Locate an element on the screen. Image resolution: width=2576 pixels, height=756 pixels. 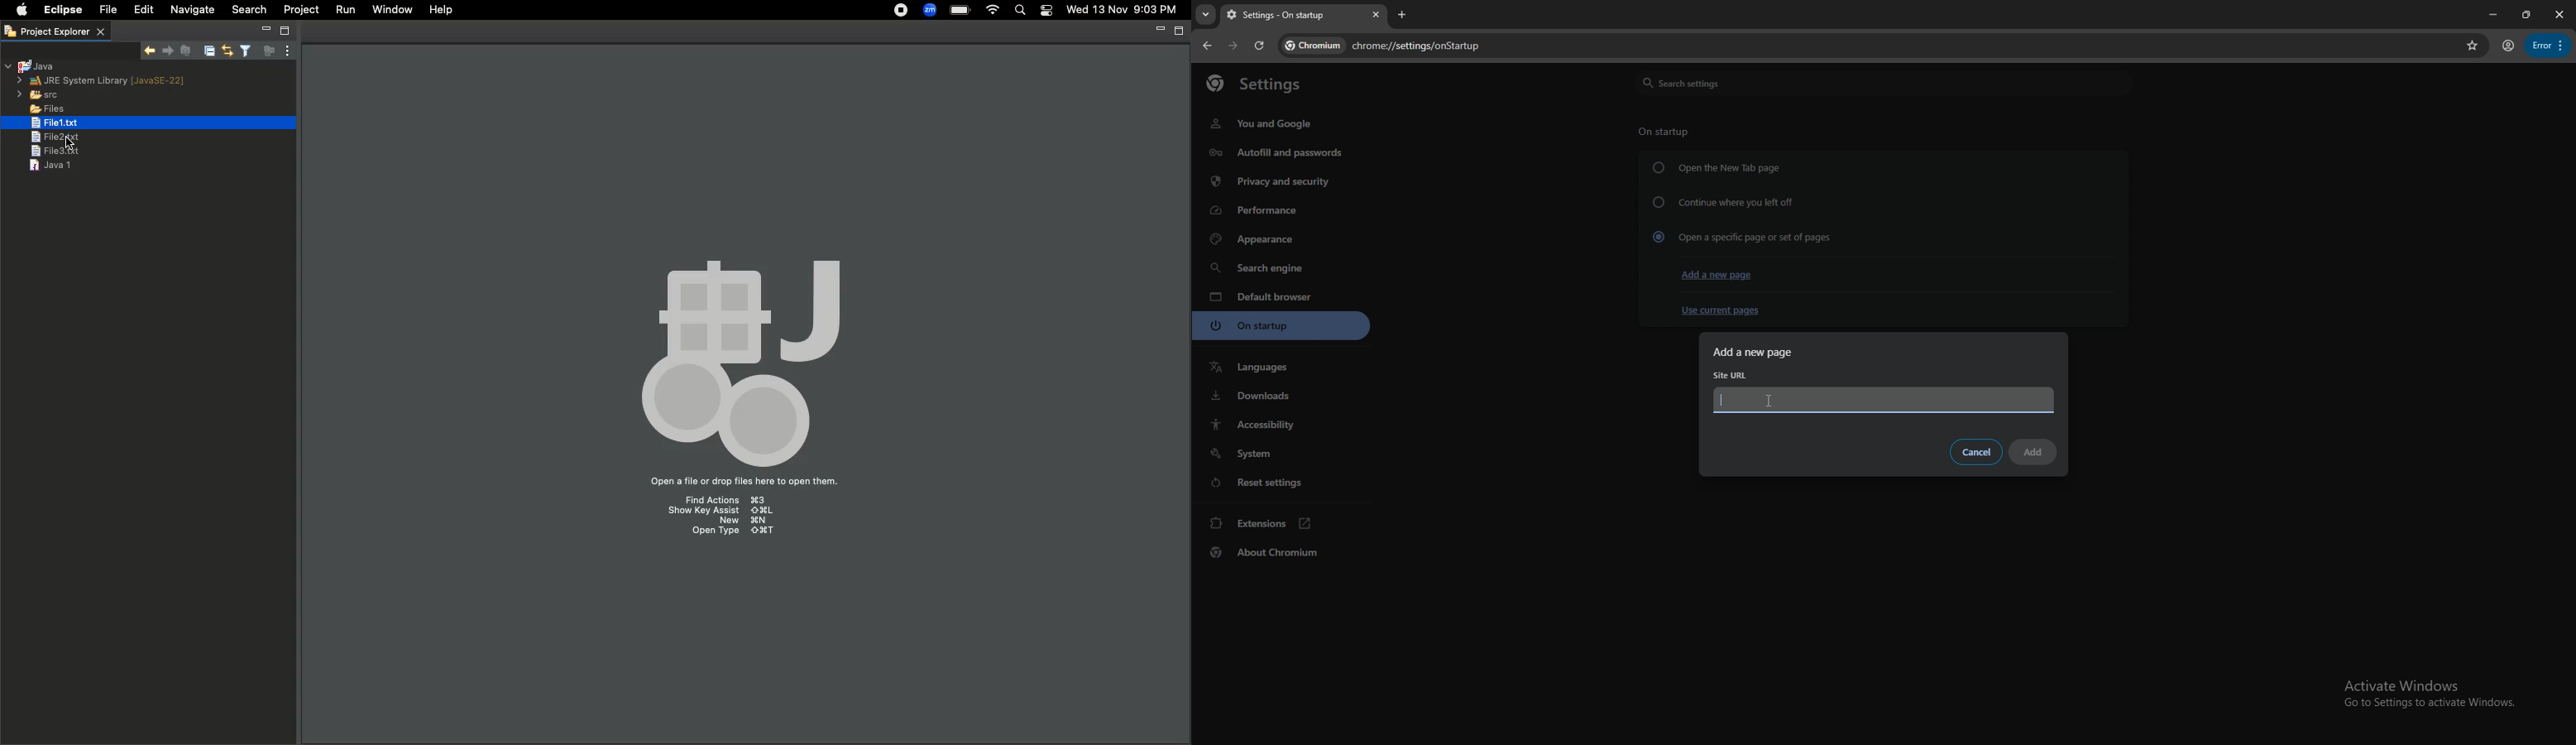
add tab is located at coordinates (1404, 14).